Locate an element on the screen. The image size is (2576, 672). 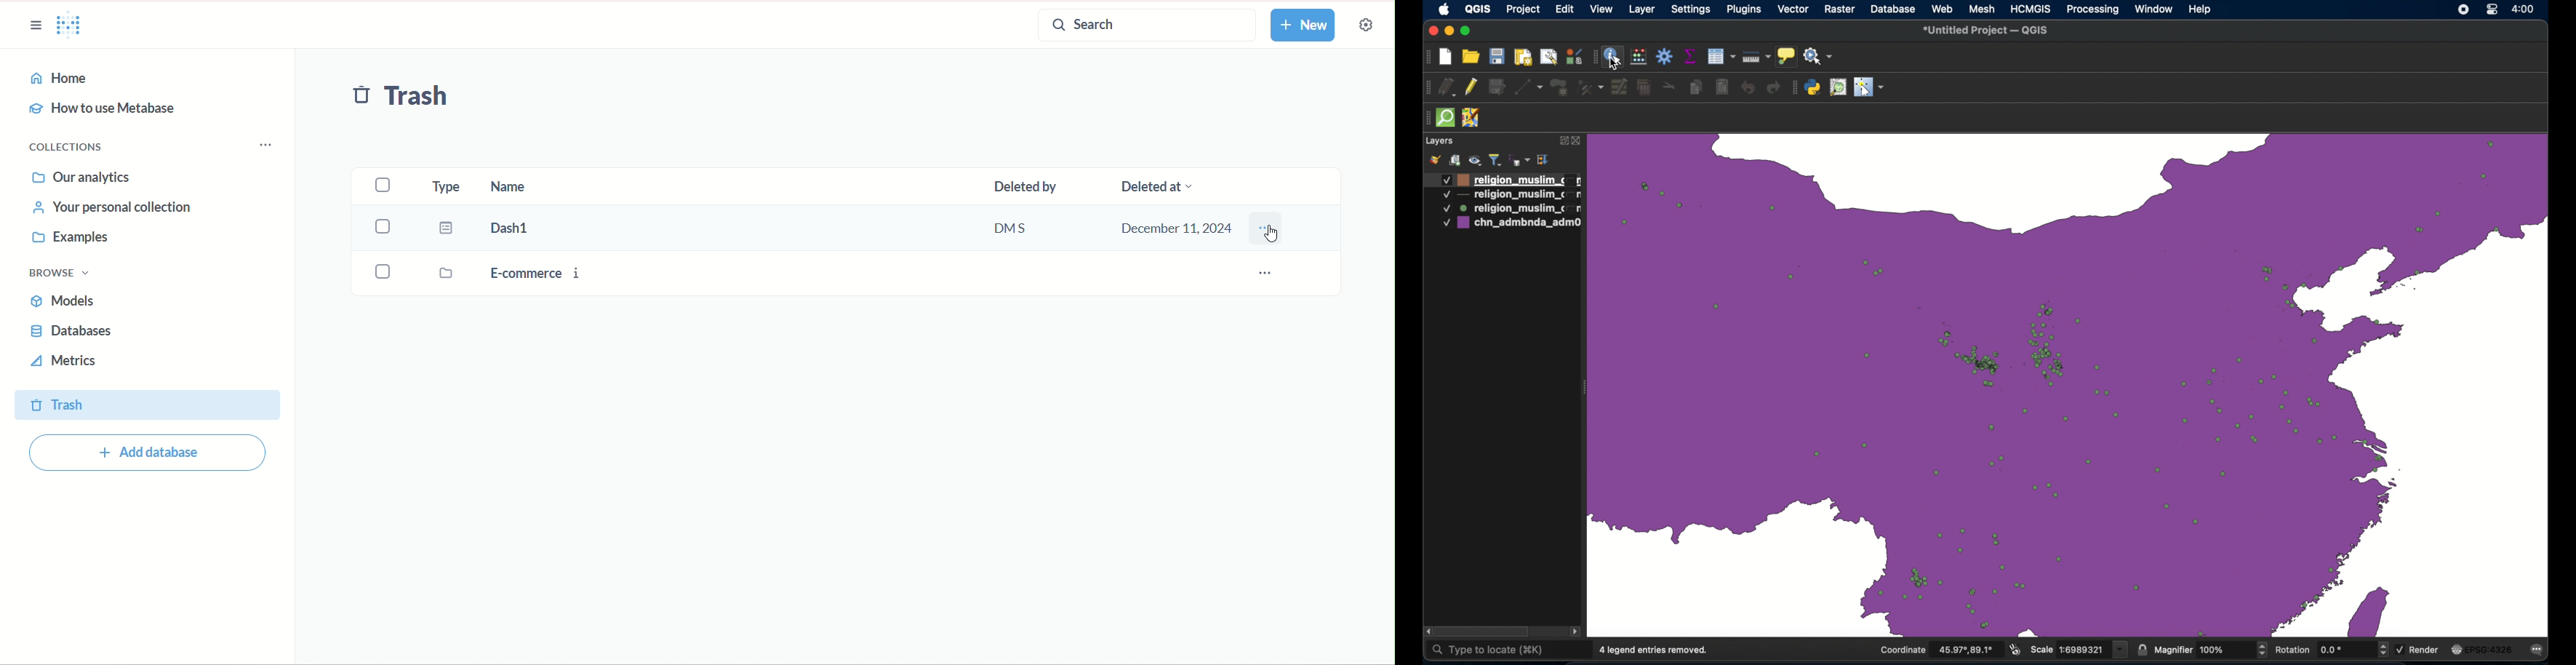
select E-commerce i is located at coordinates (384, 274).